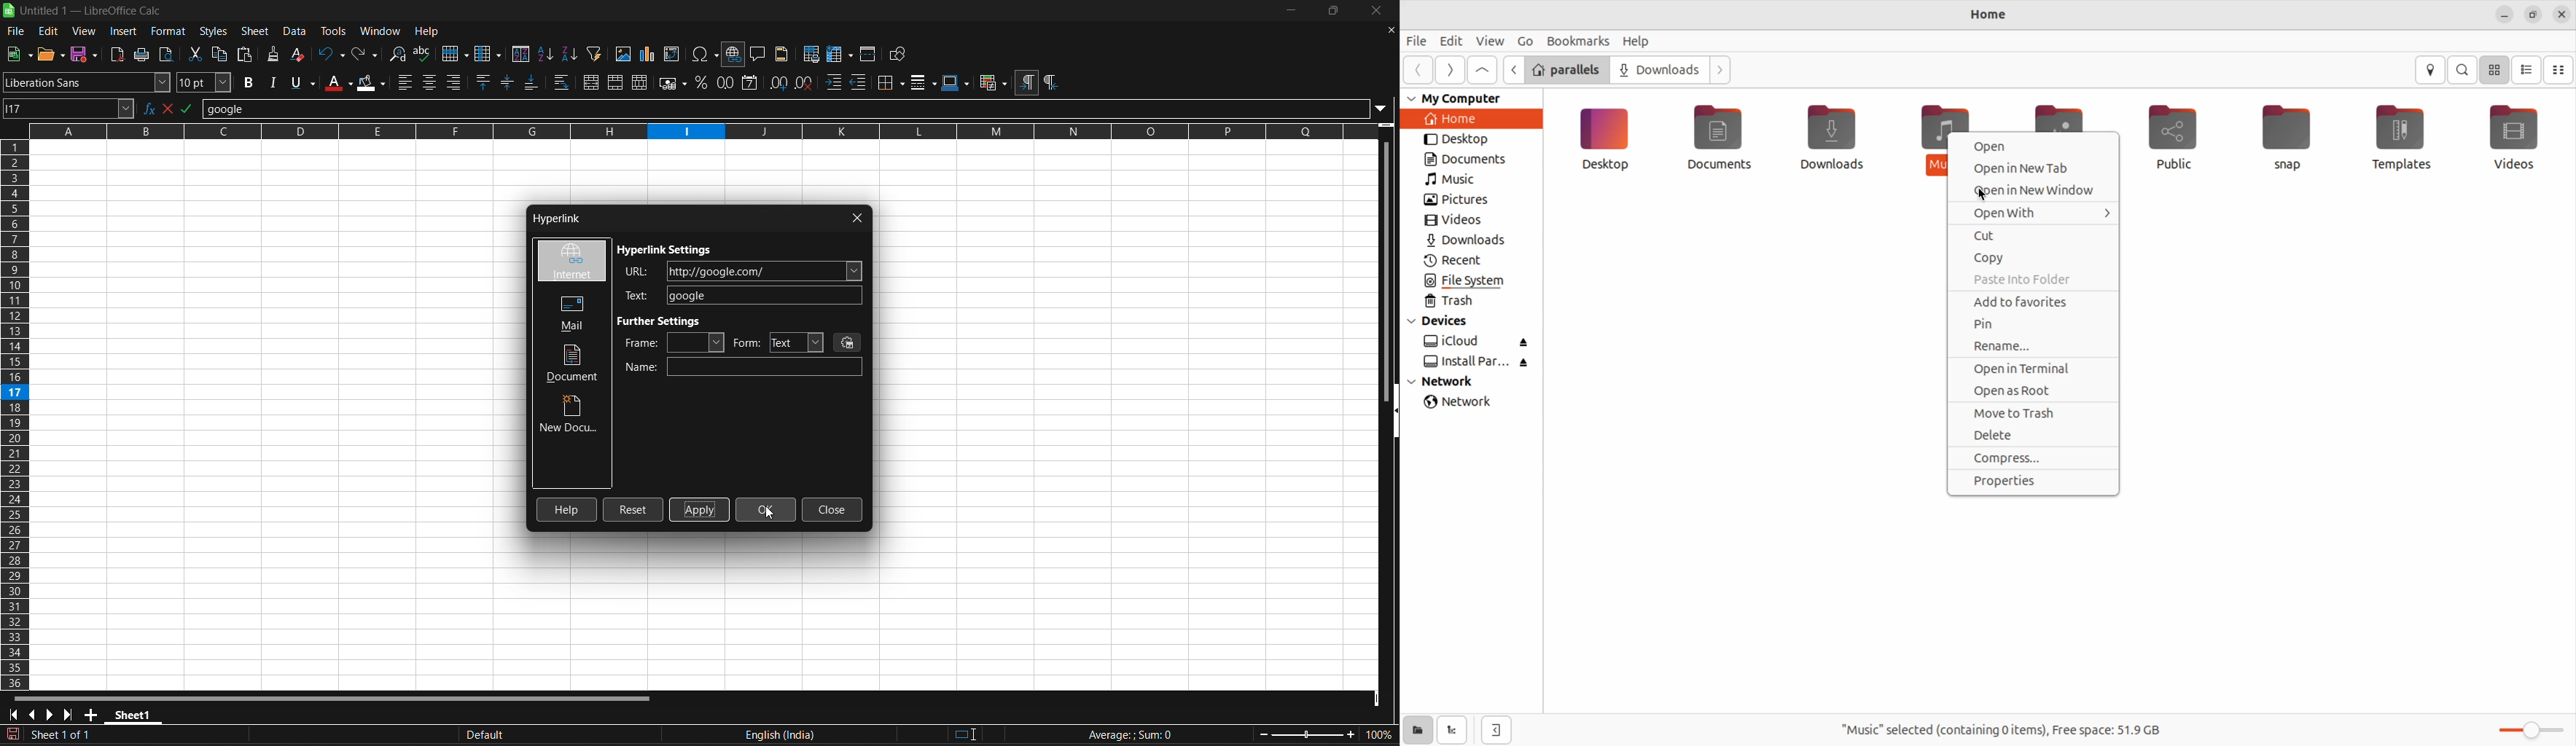 The width and height of the screenshot is (2576, 756). What do you see at coordinates (1524, 41) in the screenshot?
I see `Go` at bounding box center [1524, 41].